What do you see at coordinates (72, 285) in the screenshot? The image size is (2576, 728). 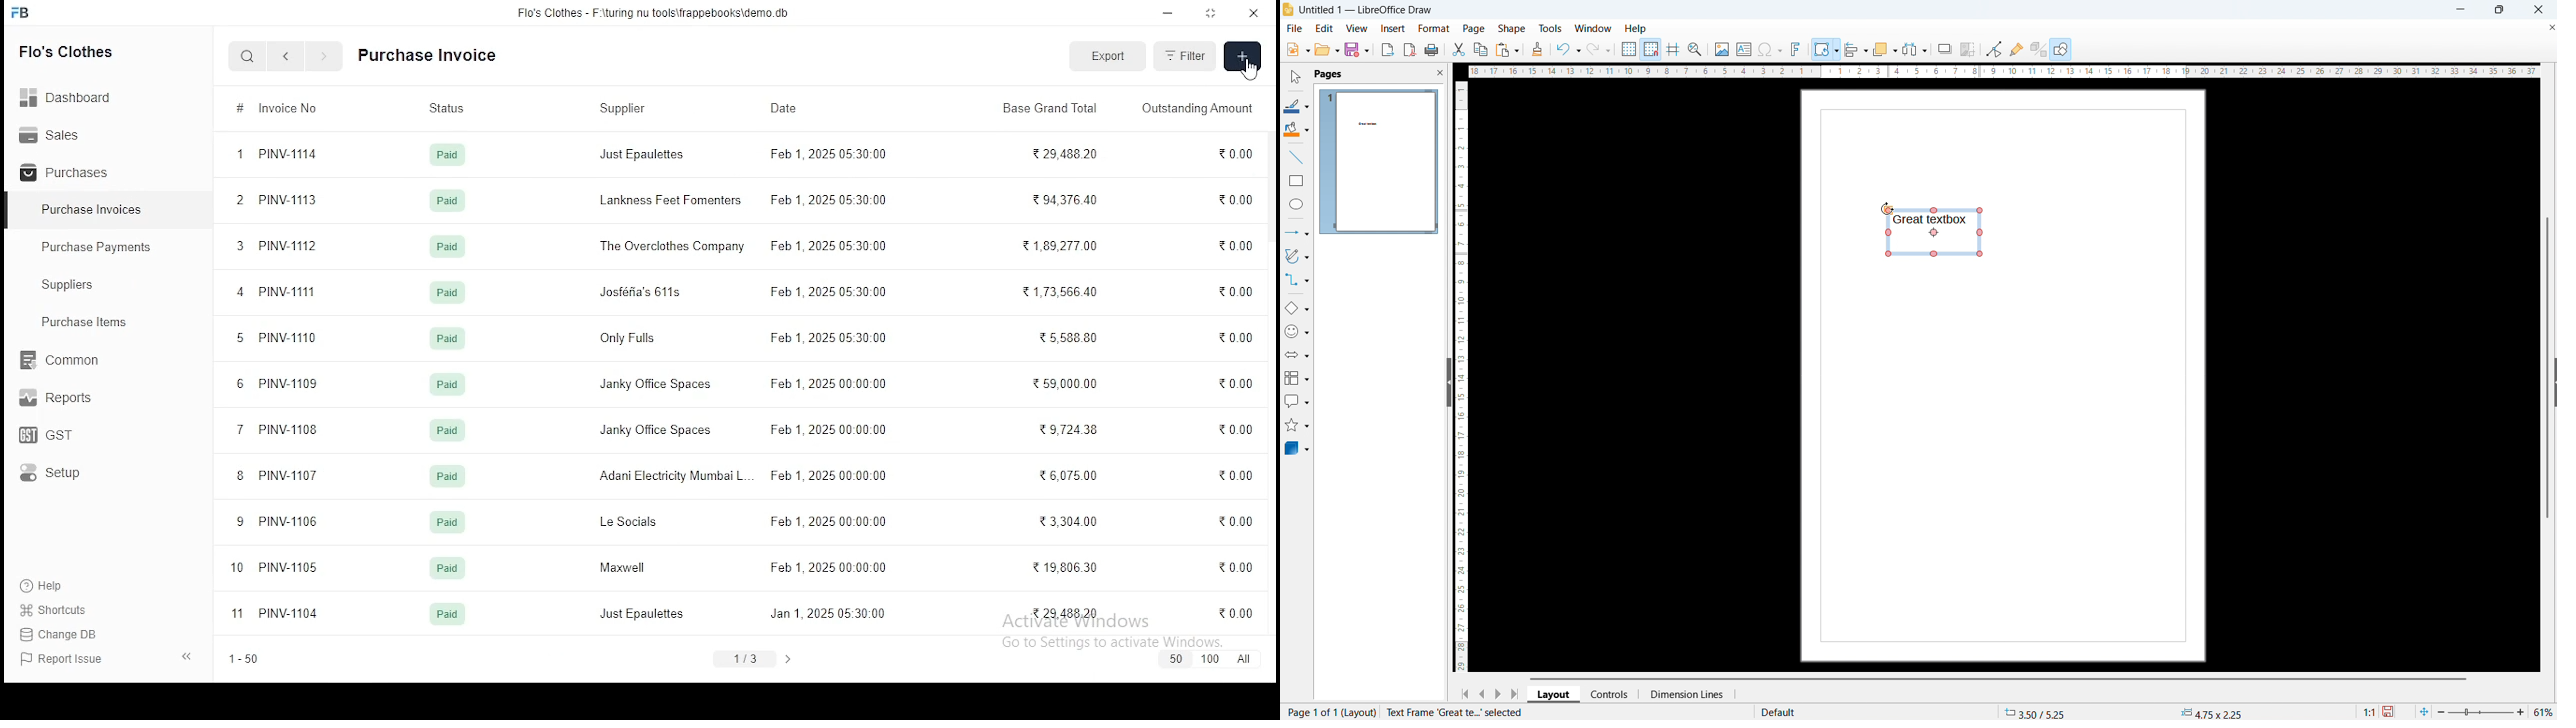 I see `Suppliers` at bounding box center [72, 285].